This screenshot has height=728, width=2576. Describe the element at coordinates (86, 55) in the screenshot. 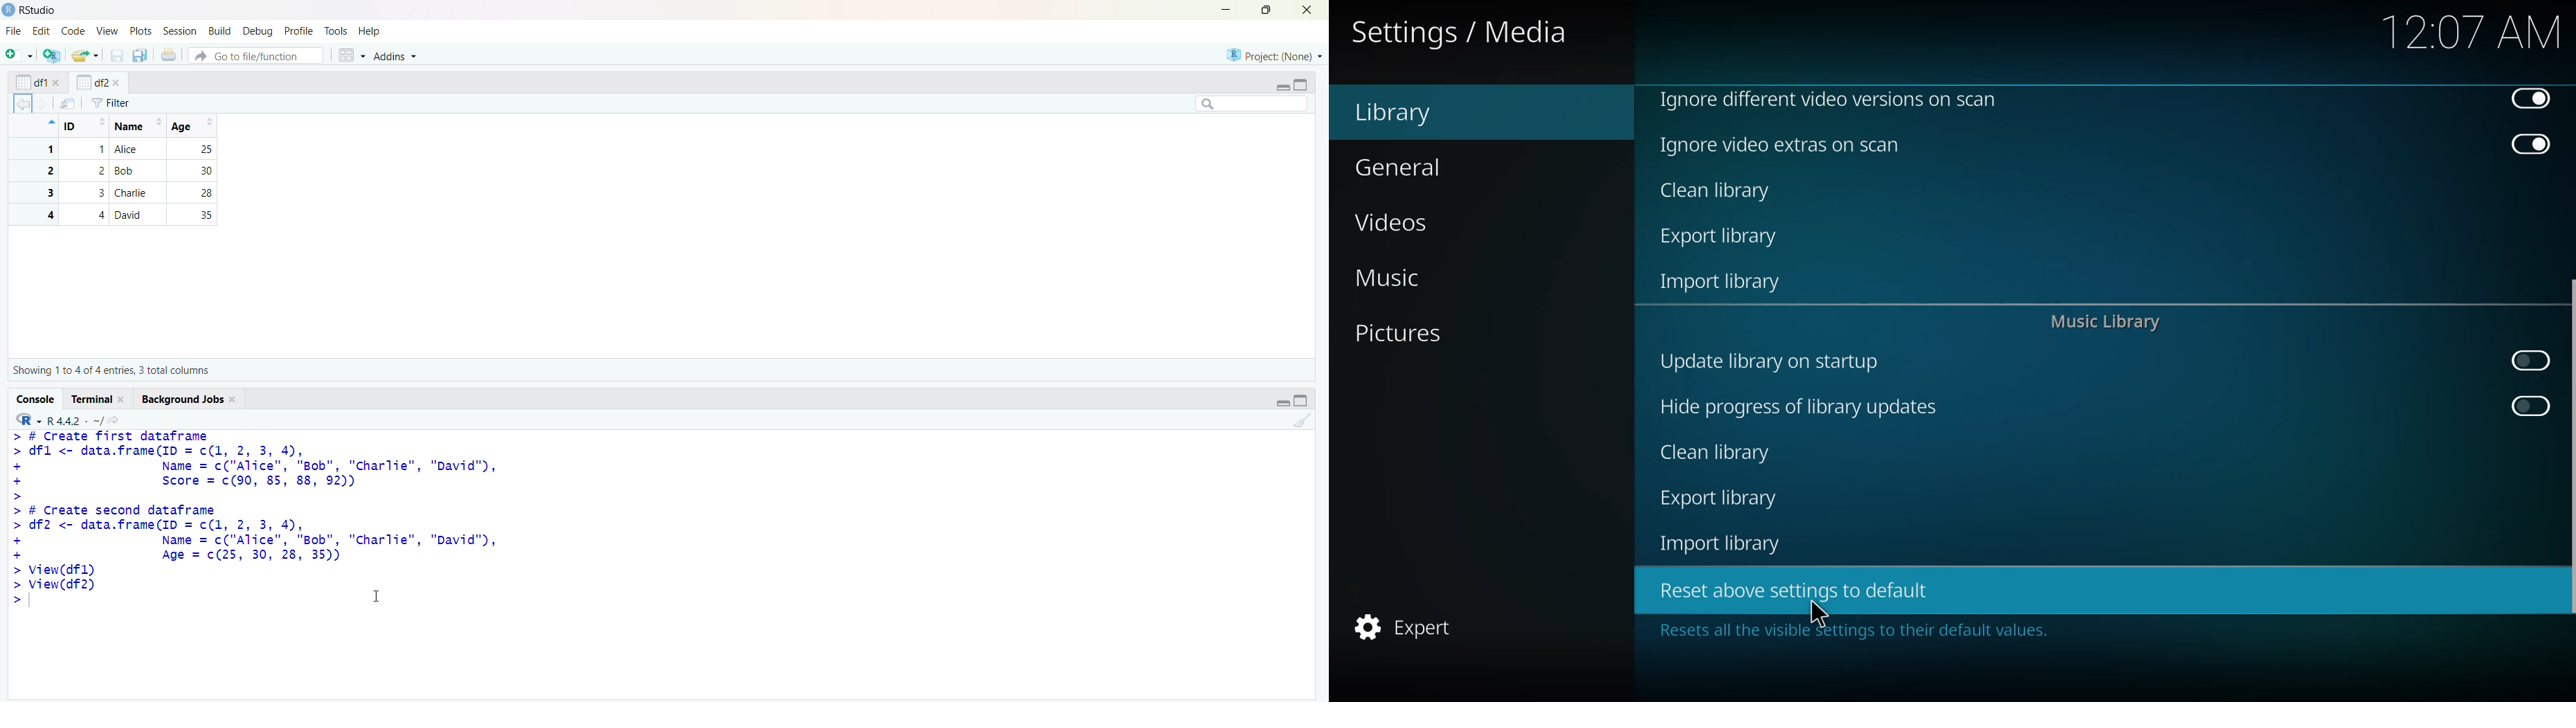

I see `share folder as` at that location.